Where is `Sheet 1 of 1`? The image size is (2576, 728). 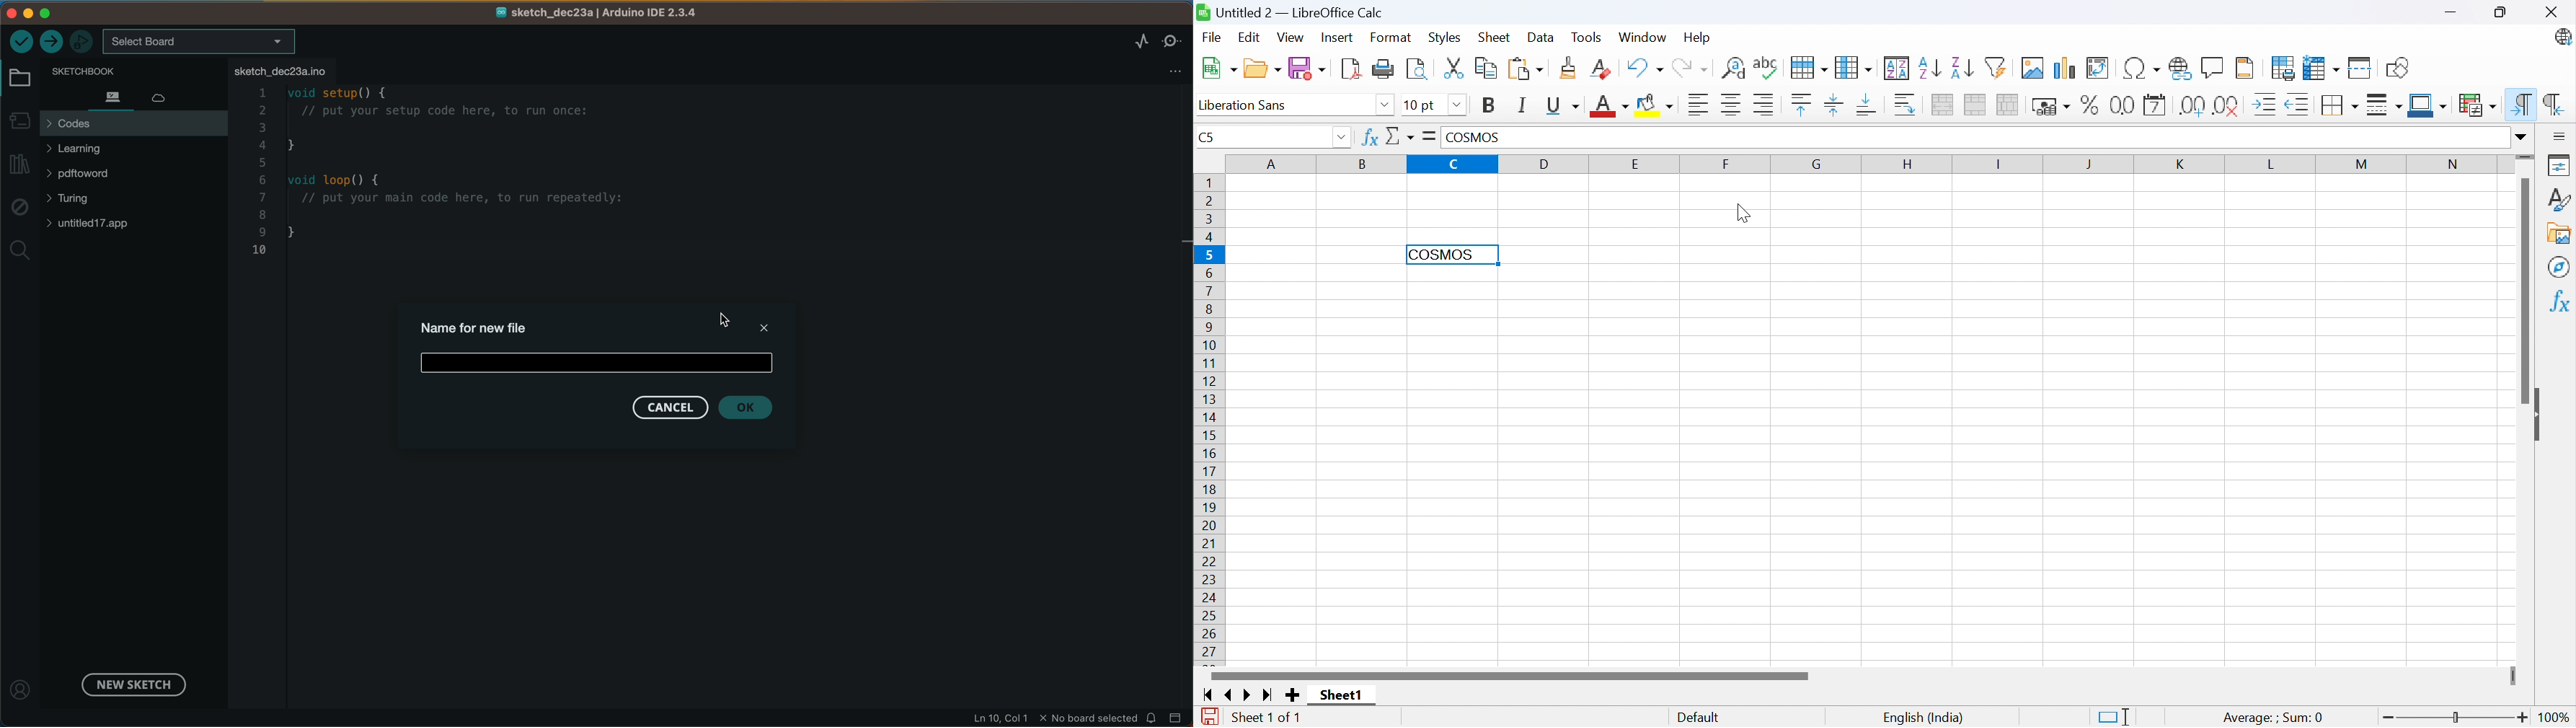
Sheet 1 of 1 is located at coordinates (1270, 718).